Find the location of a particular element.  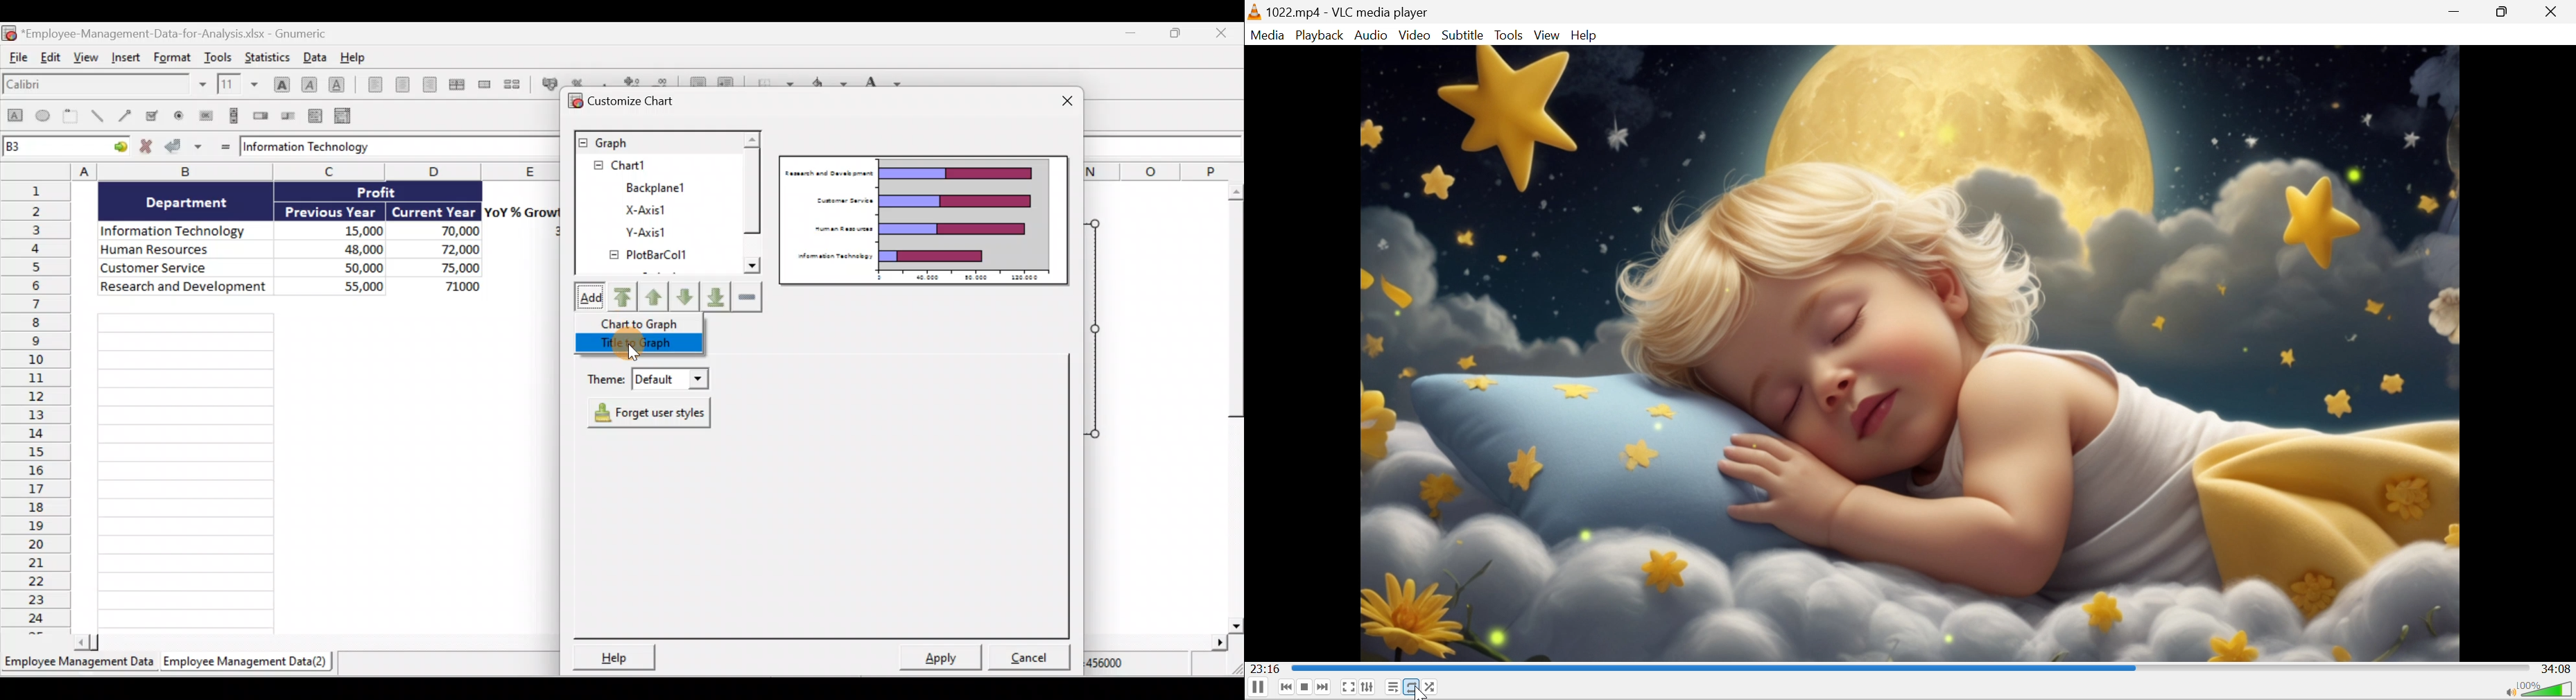

Add is located at coordinates (586, 298).